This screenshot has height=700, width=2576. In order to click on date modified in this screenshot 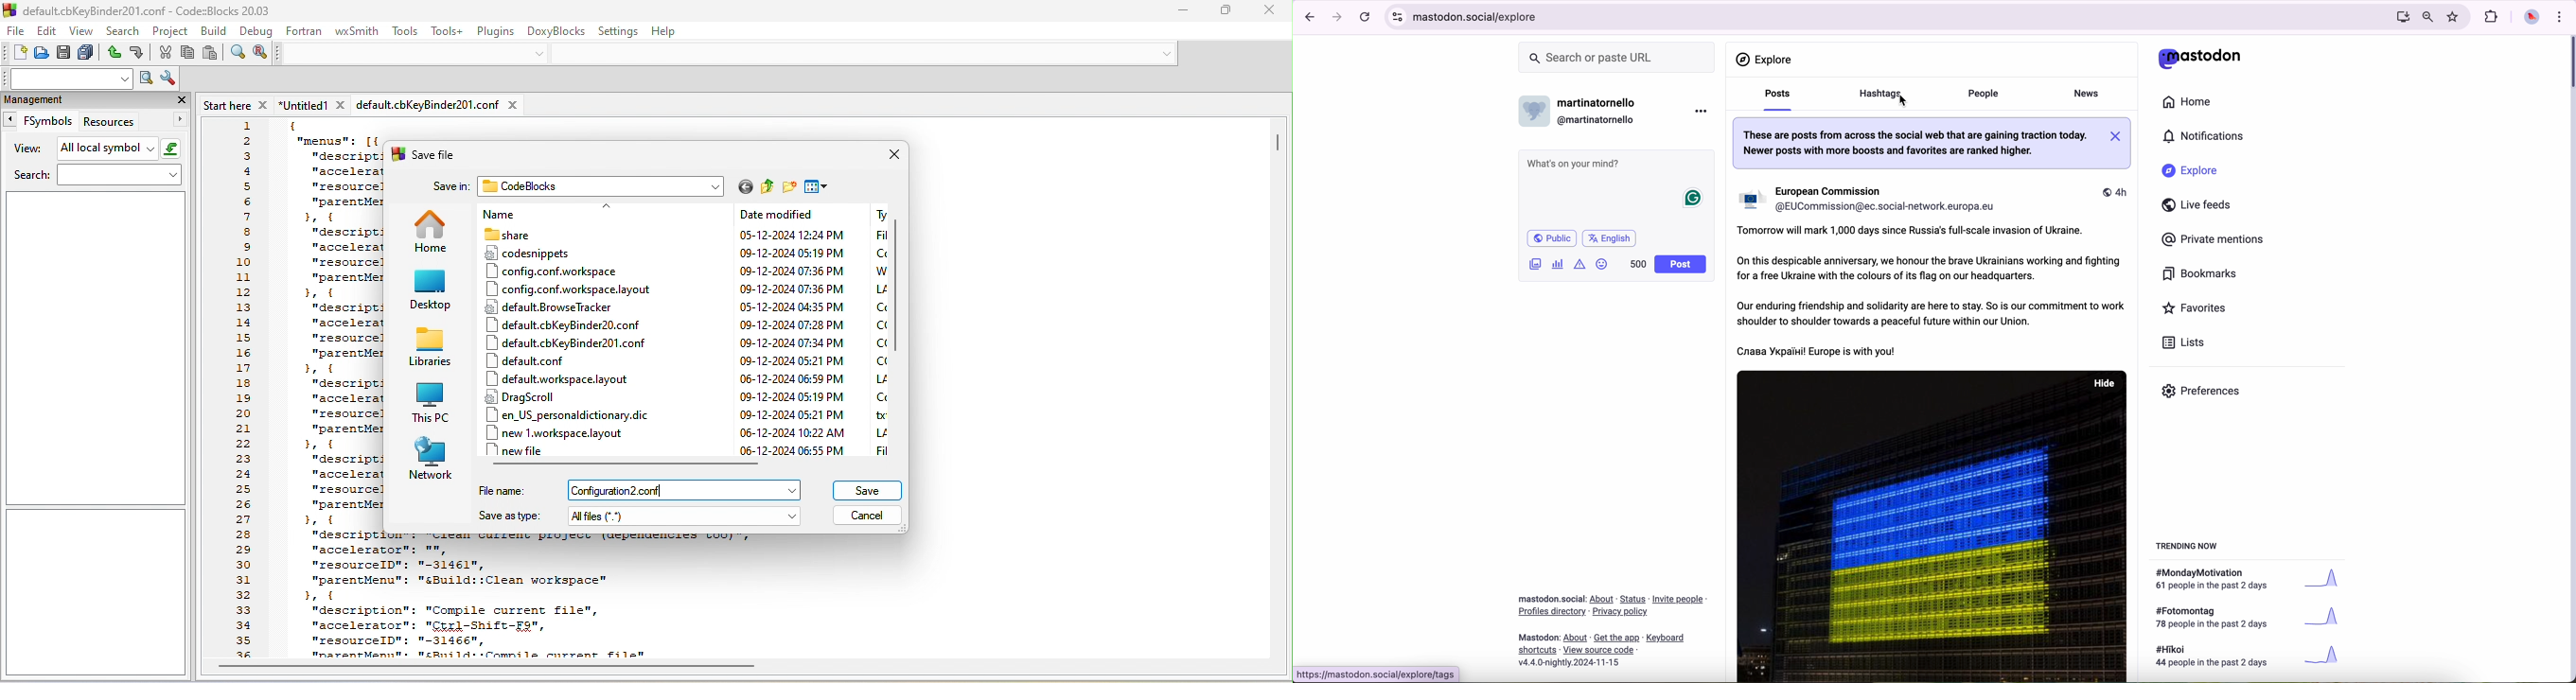, I will do `click(793, 331)`.